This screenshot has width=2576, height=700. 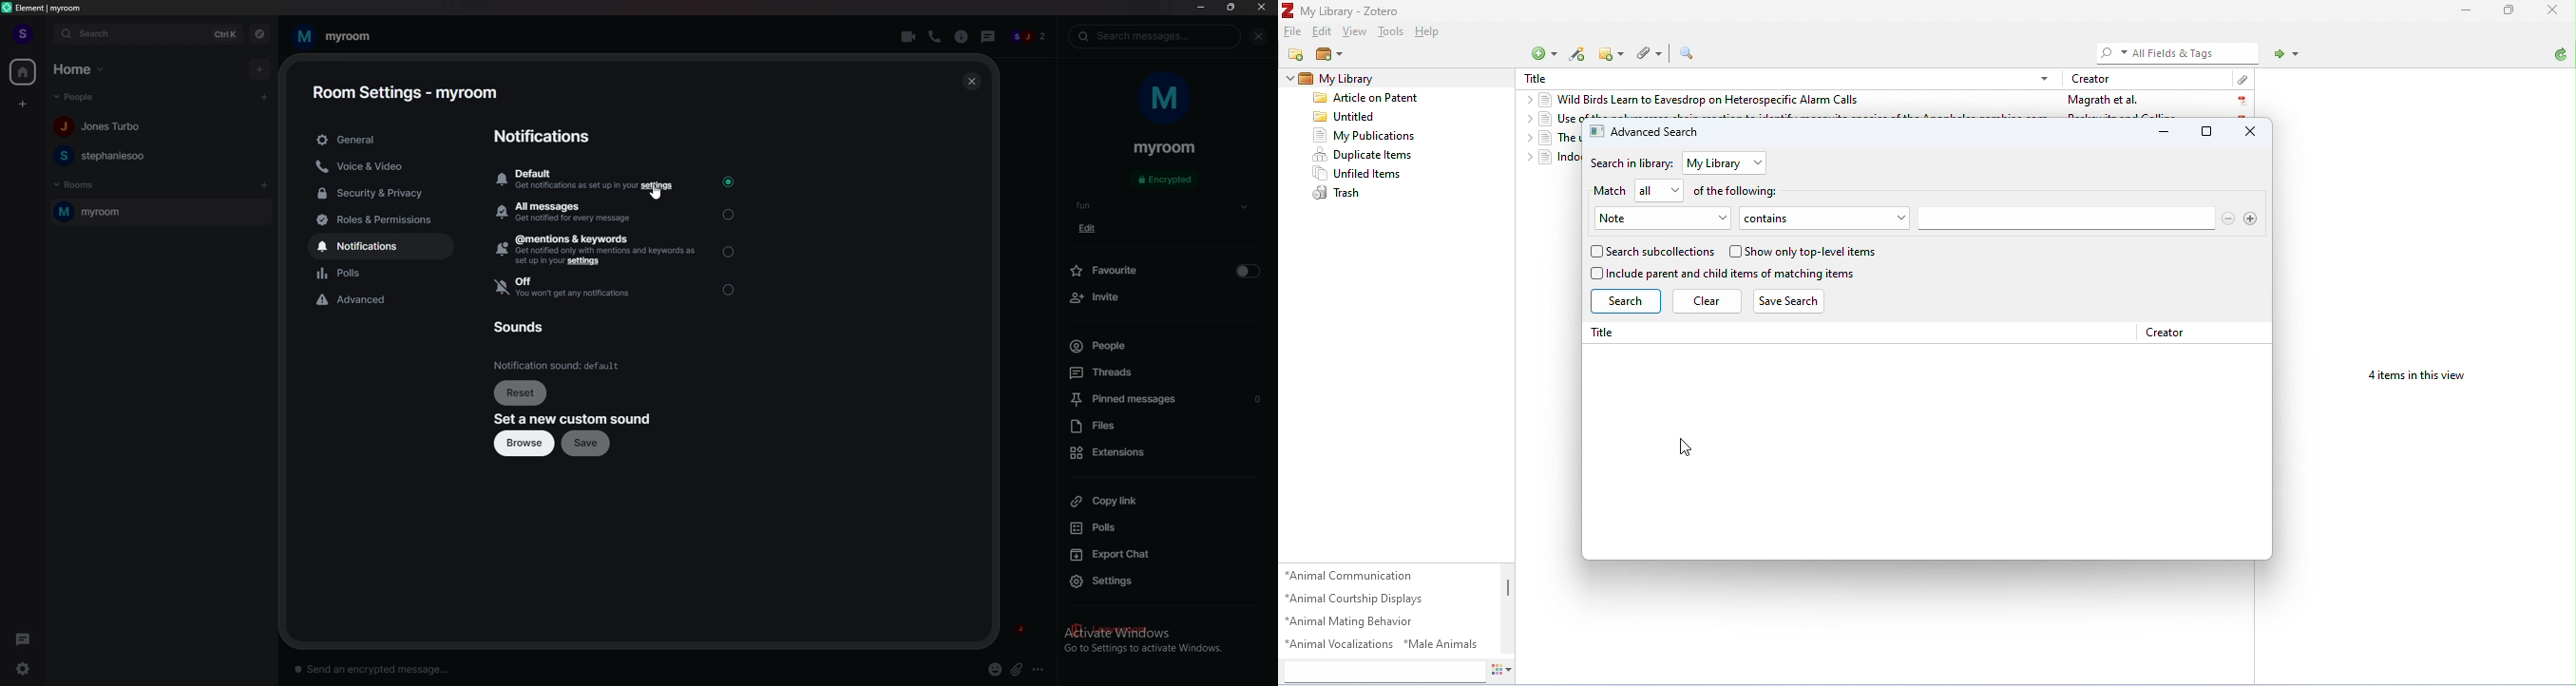 What do you see at coordinates (1245, 207) in the screenshot?
I see `show` at bounding box center [1245, 207].